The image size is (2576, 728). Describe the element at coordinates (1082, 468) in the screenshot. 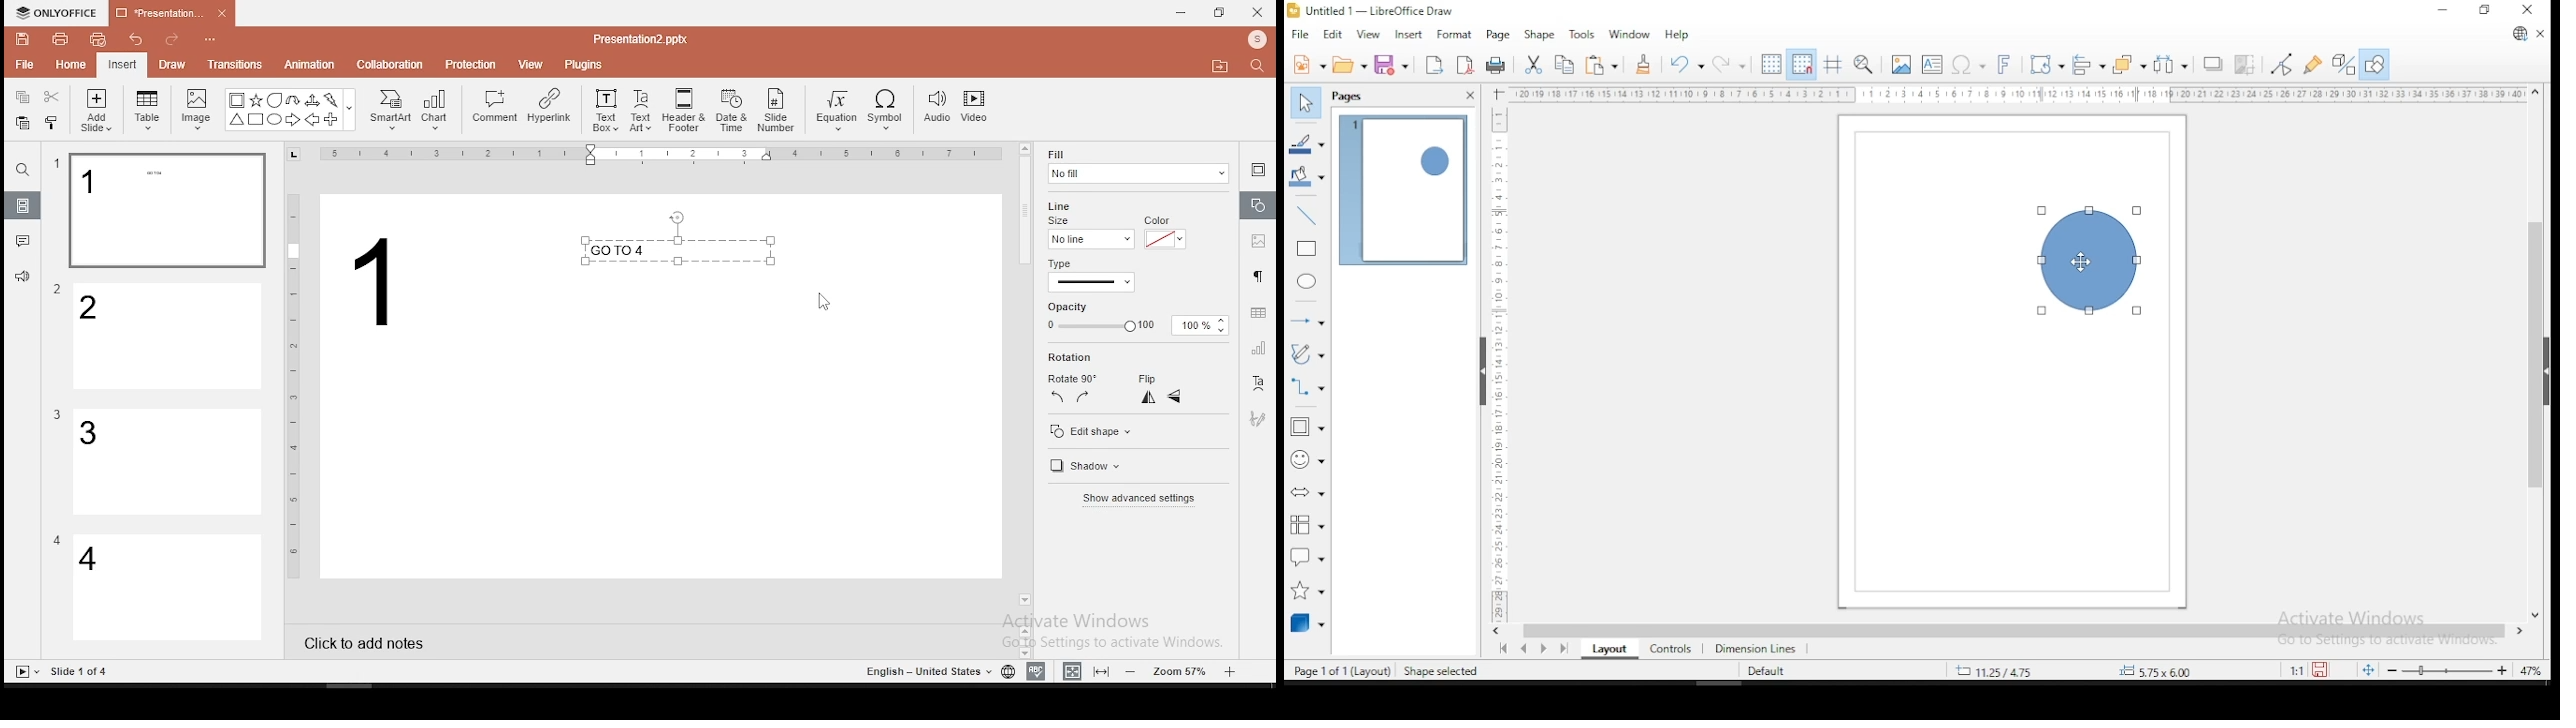

I see `shadow` at that location.